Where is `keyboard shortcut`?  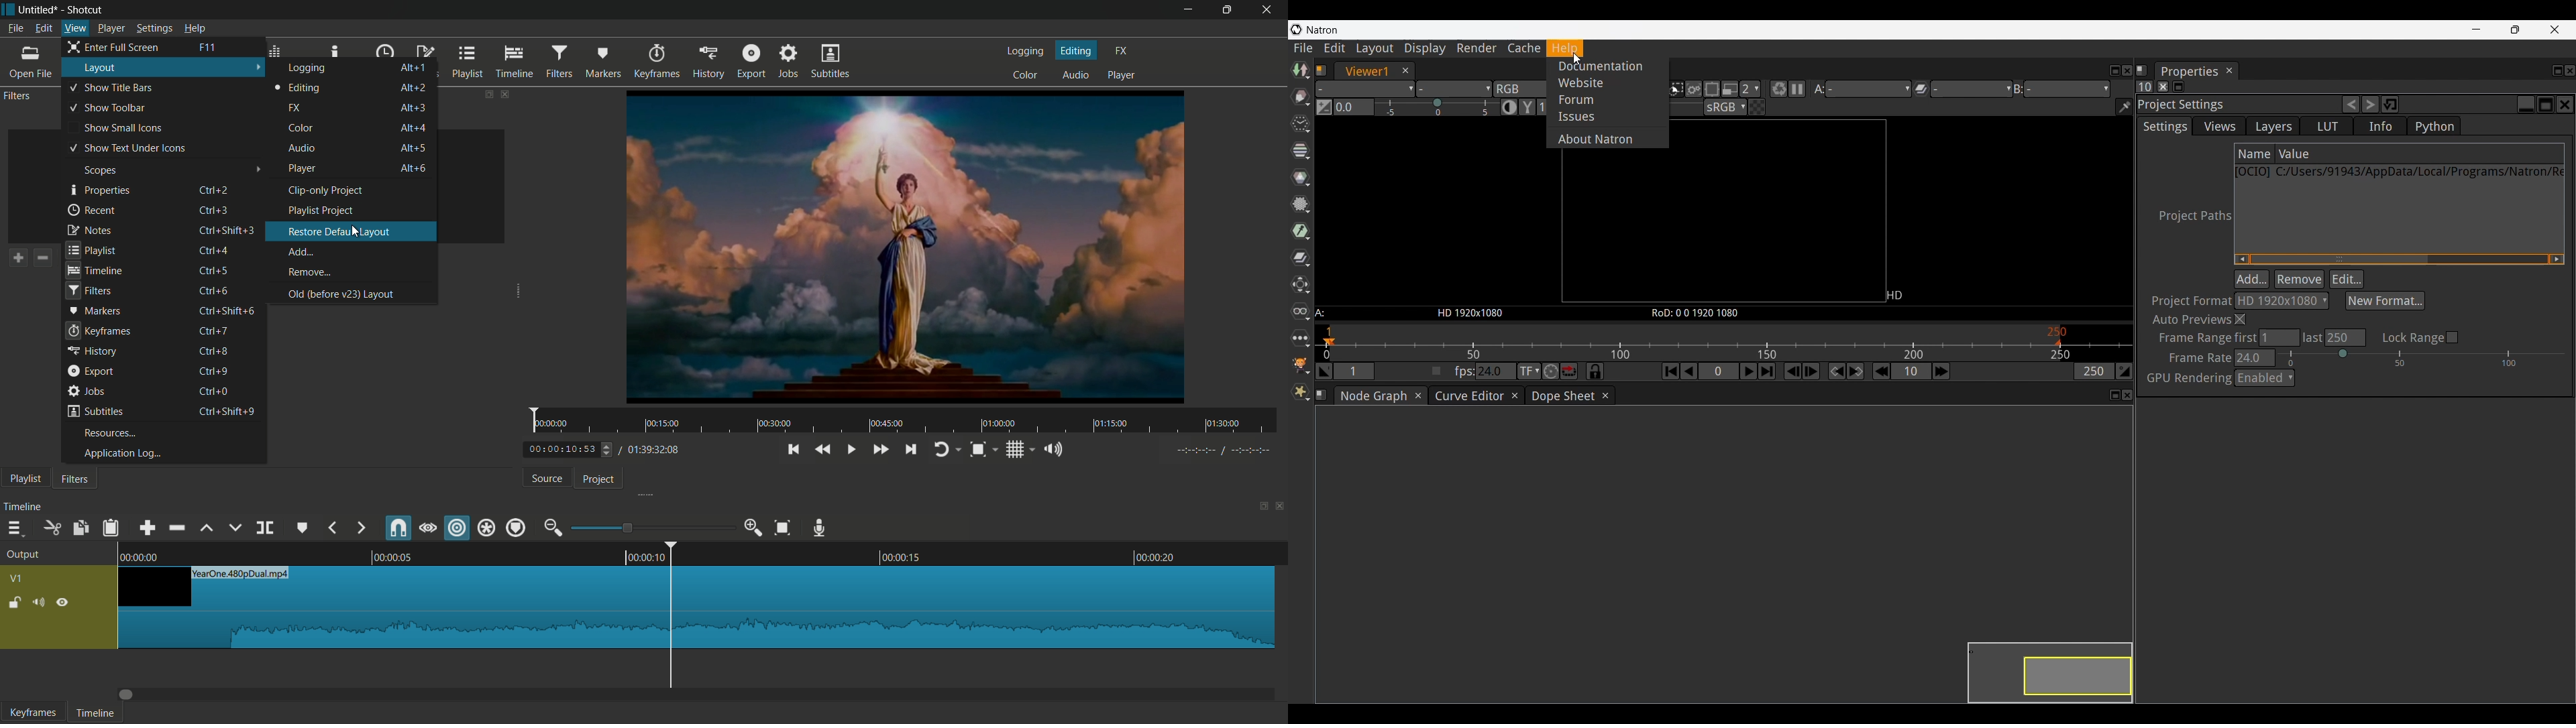
keyboard shortcut is located at coordinates (213, 372).